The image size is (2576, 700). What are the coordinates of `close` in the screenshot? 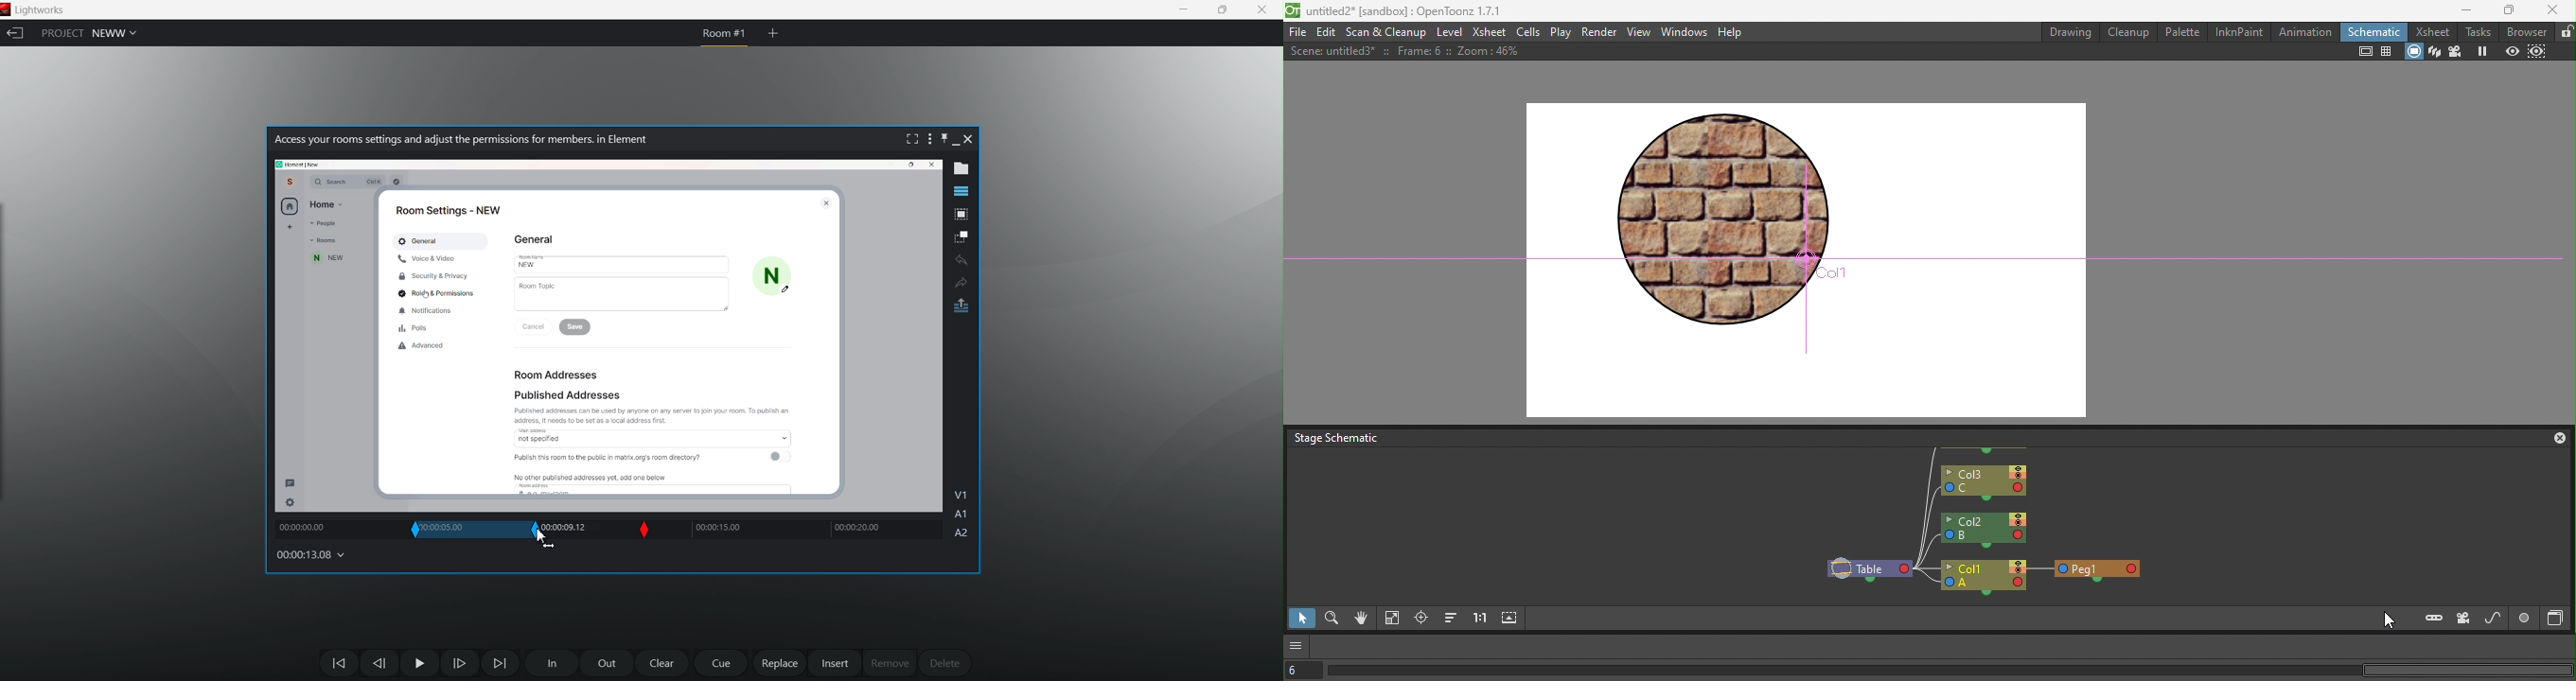 It's located at (822, 201).